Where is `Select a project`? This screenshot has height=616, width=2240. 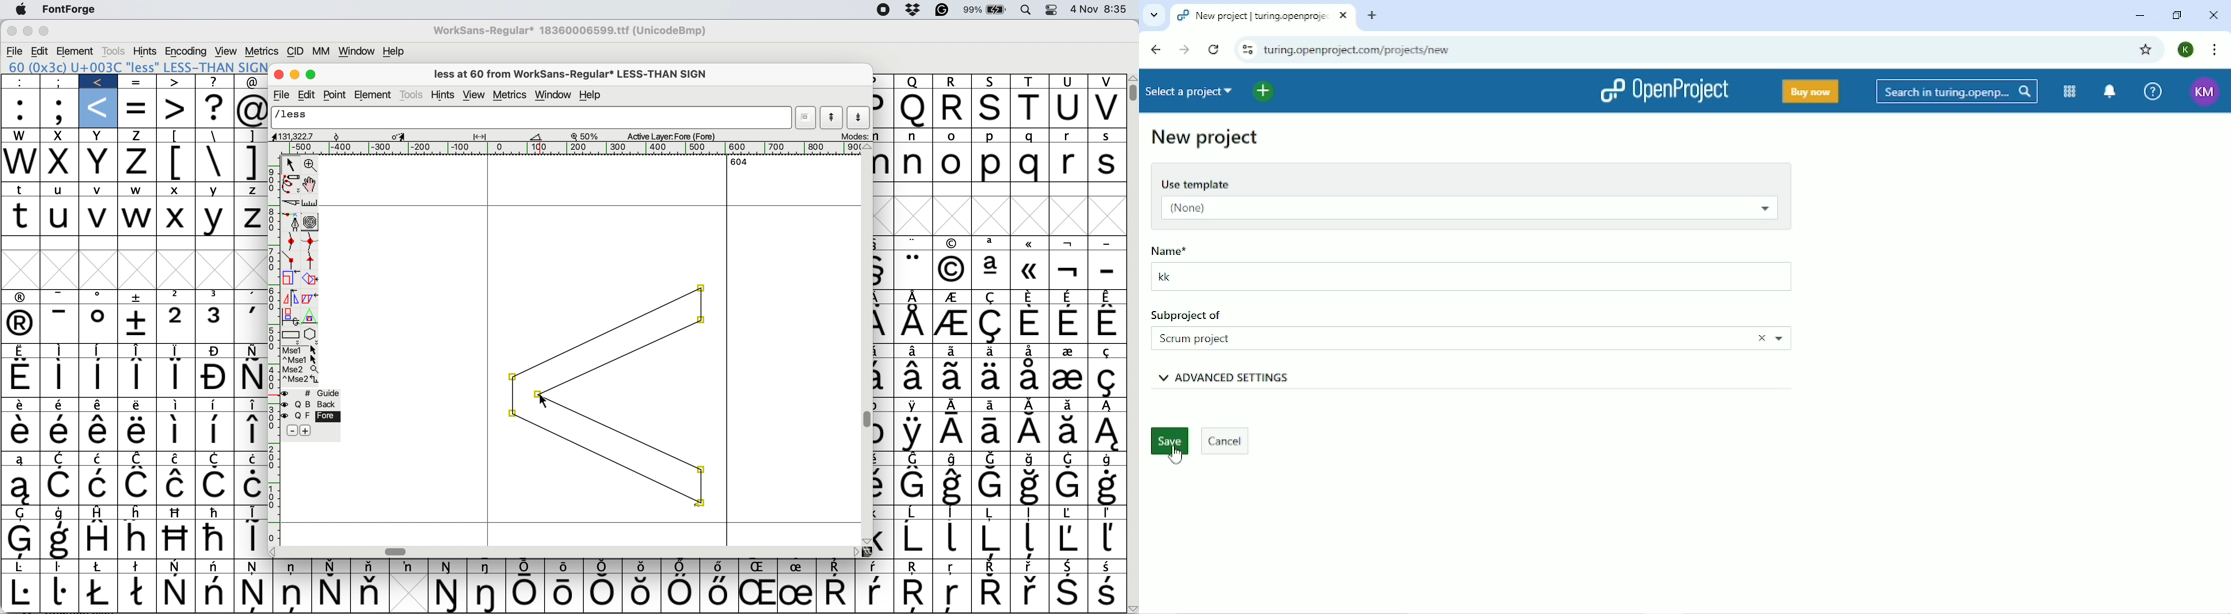 Select a project is located at coordinates (1192, 91).